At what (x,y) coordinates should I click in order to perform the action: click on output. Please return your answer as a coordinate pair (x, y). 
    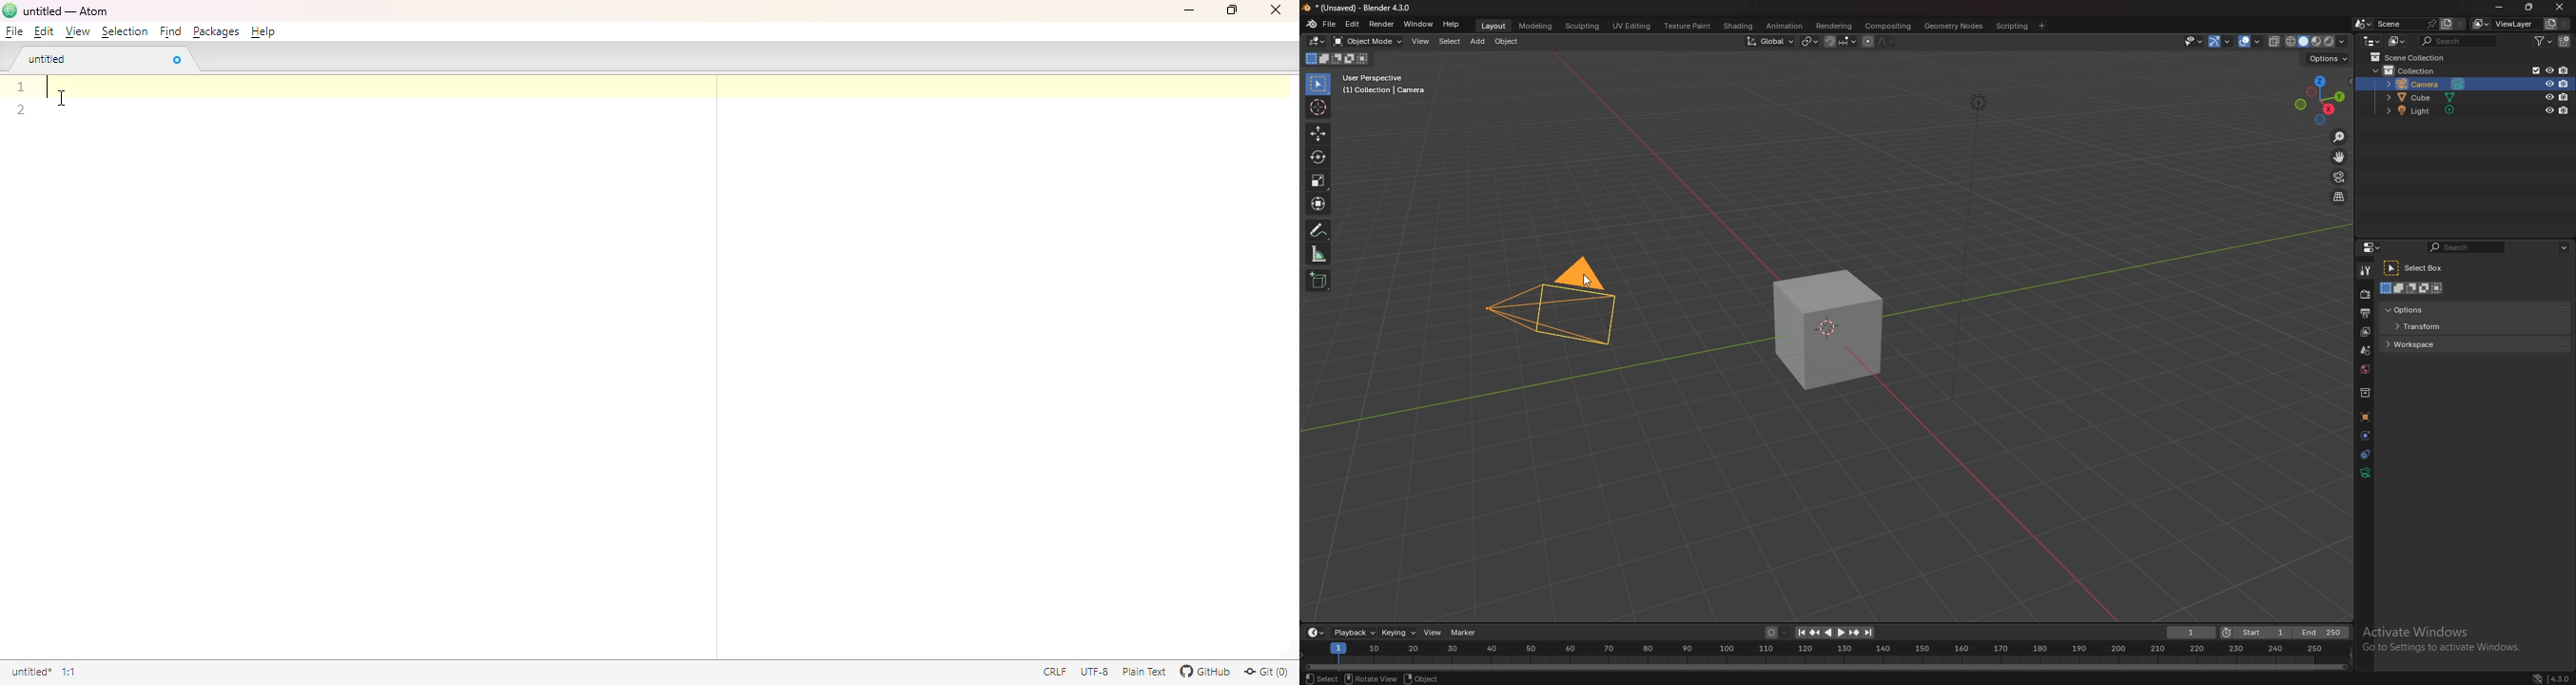
    Looking at the image, I should click on (2366, 313).